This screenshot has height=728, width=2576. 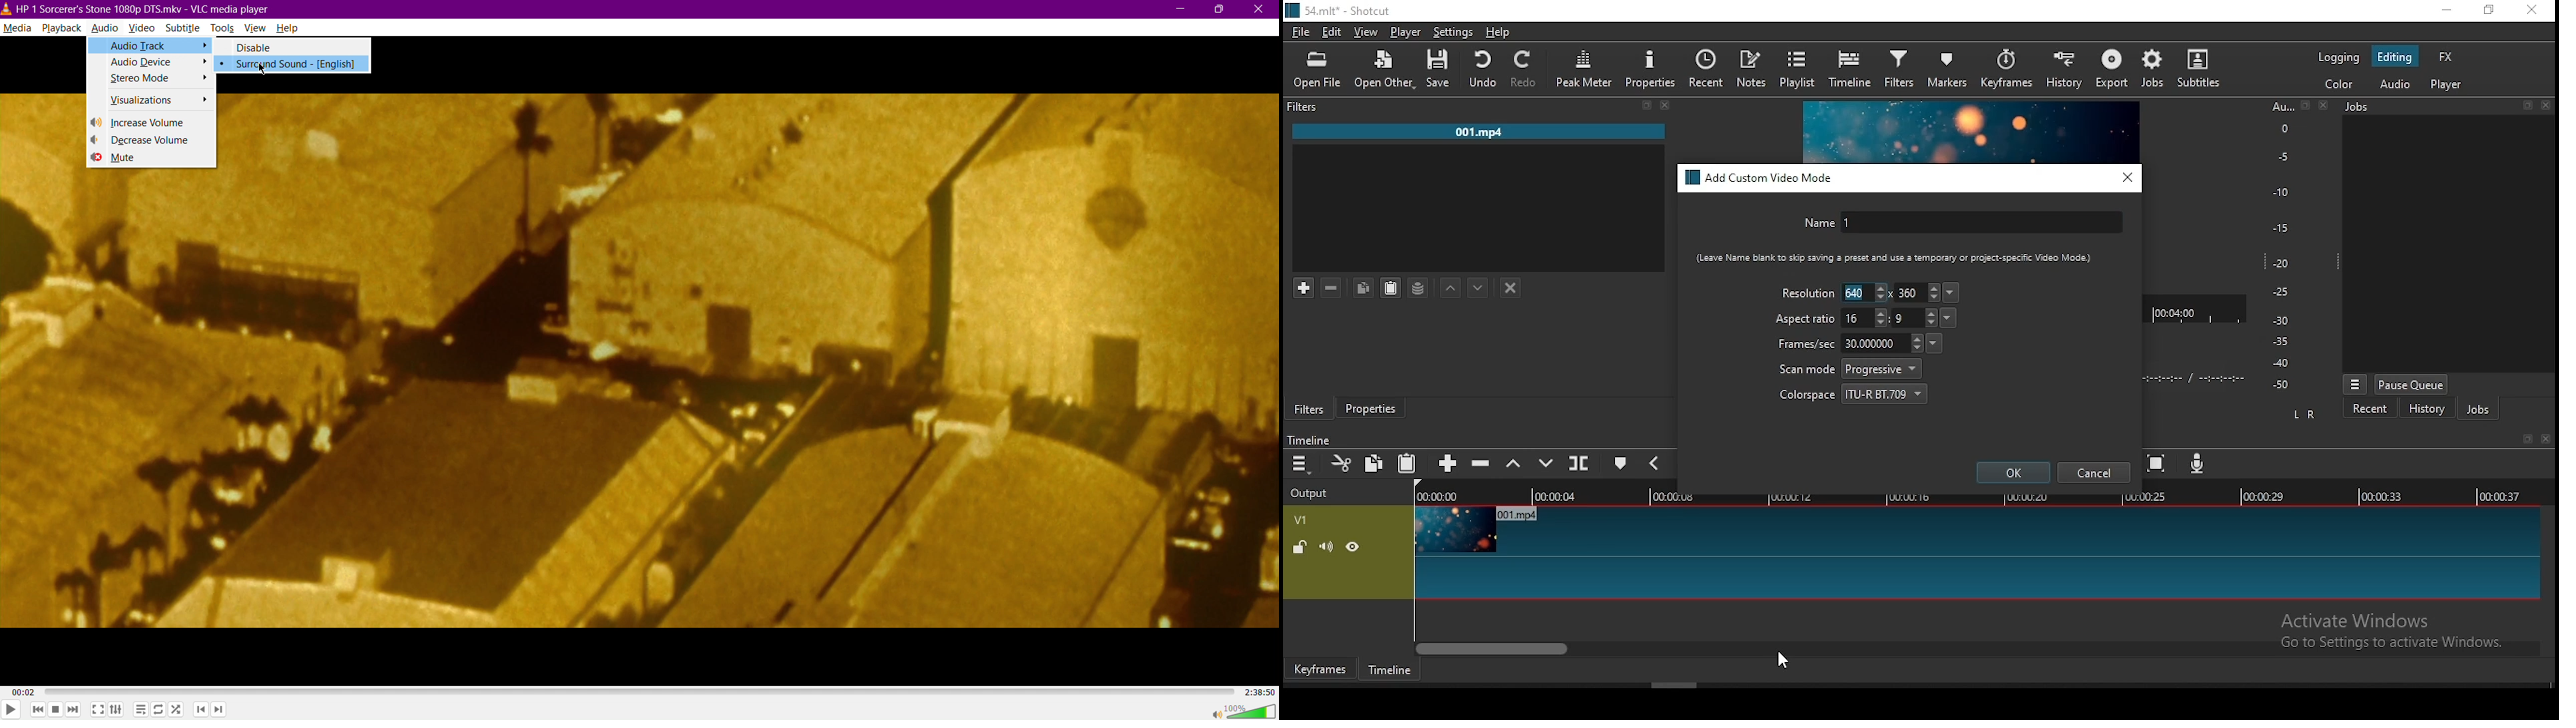 What do you see at coordinates (638, 691) in the screenshot?
I see `Timeline` at bounding box center [638, 691].